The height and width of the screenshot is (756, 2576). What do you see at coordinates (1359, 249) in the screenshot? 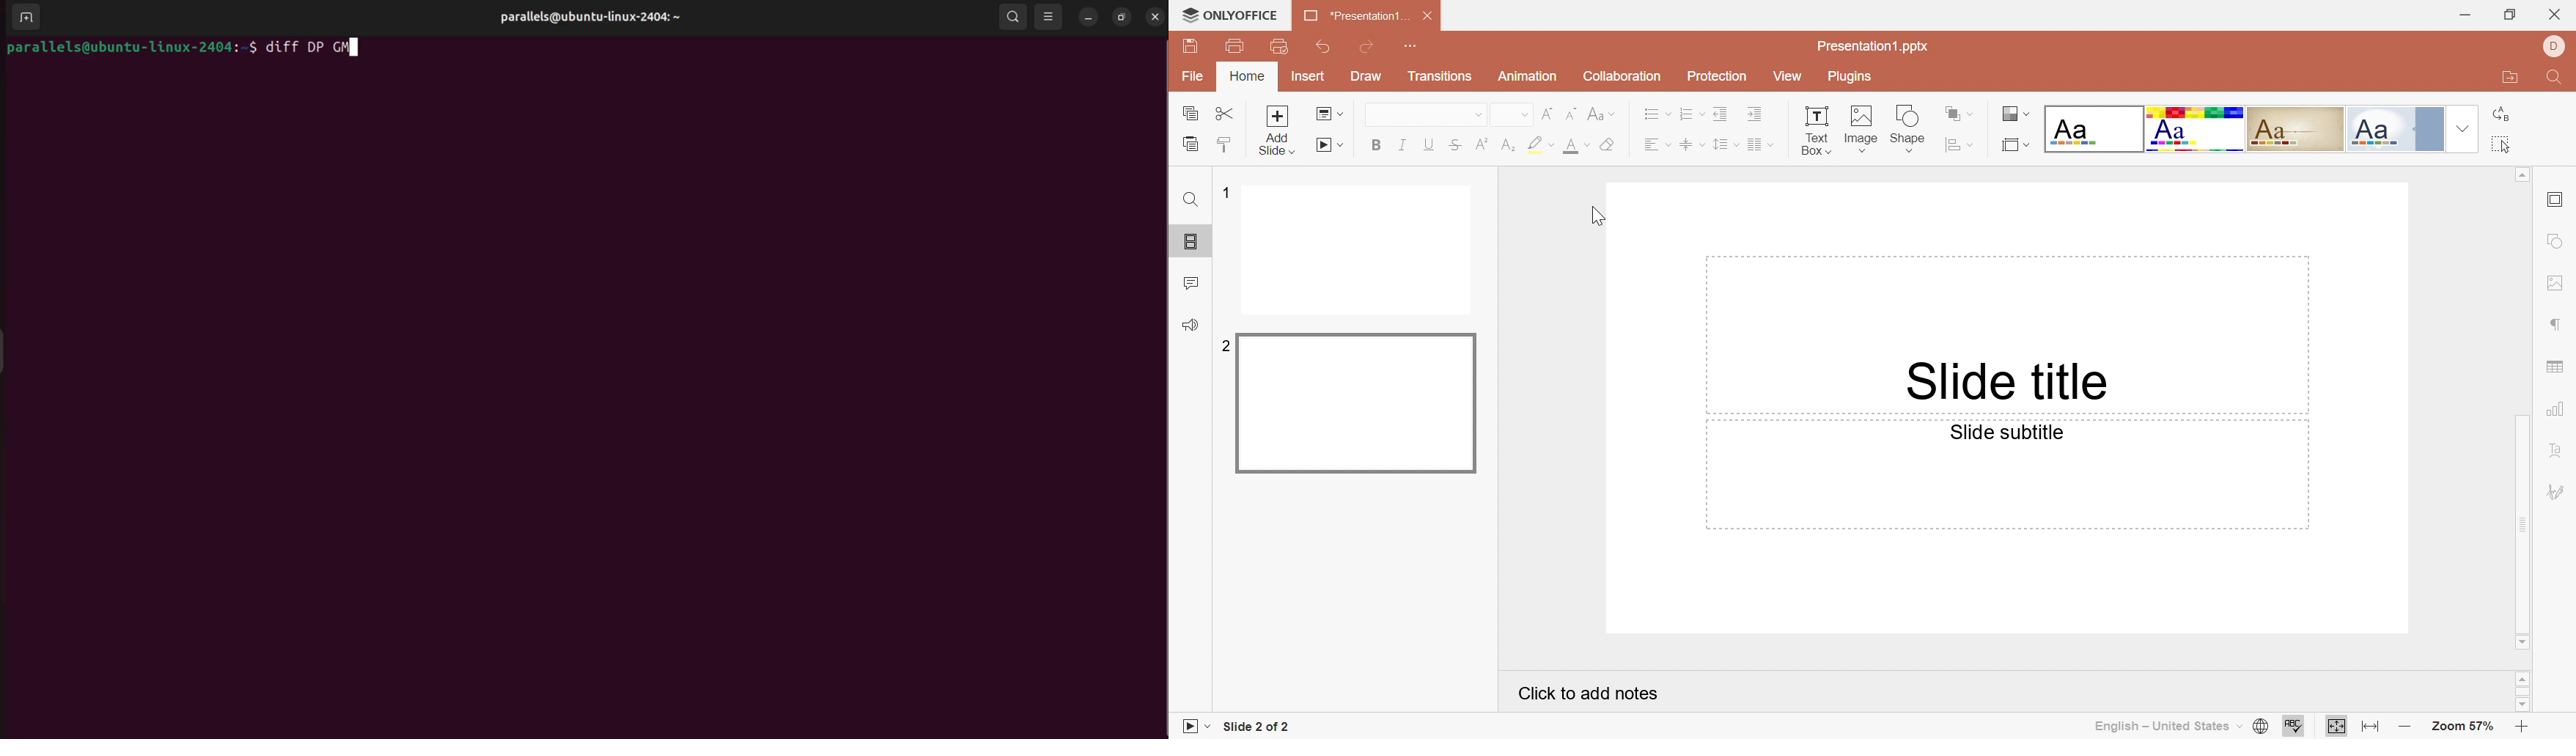
I see `Slide 1 preview` at bounding box center [1359, 249].